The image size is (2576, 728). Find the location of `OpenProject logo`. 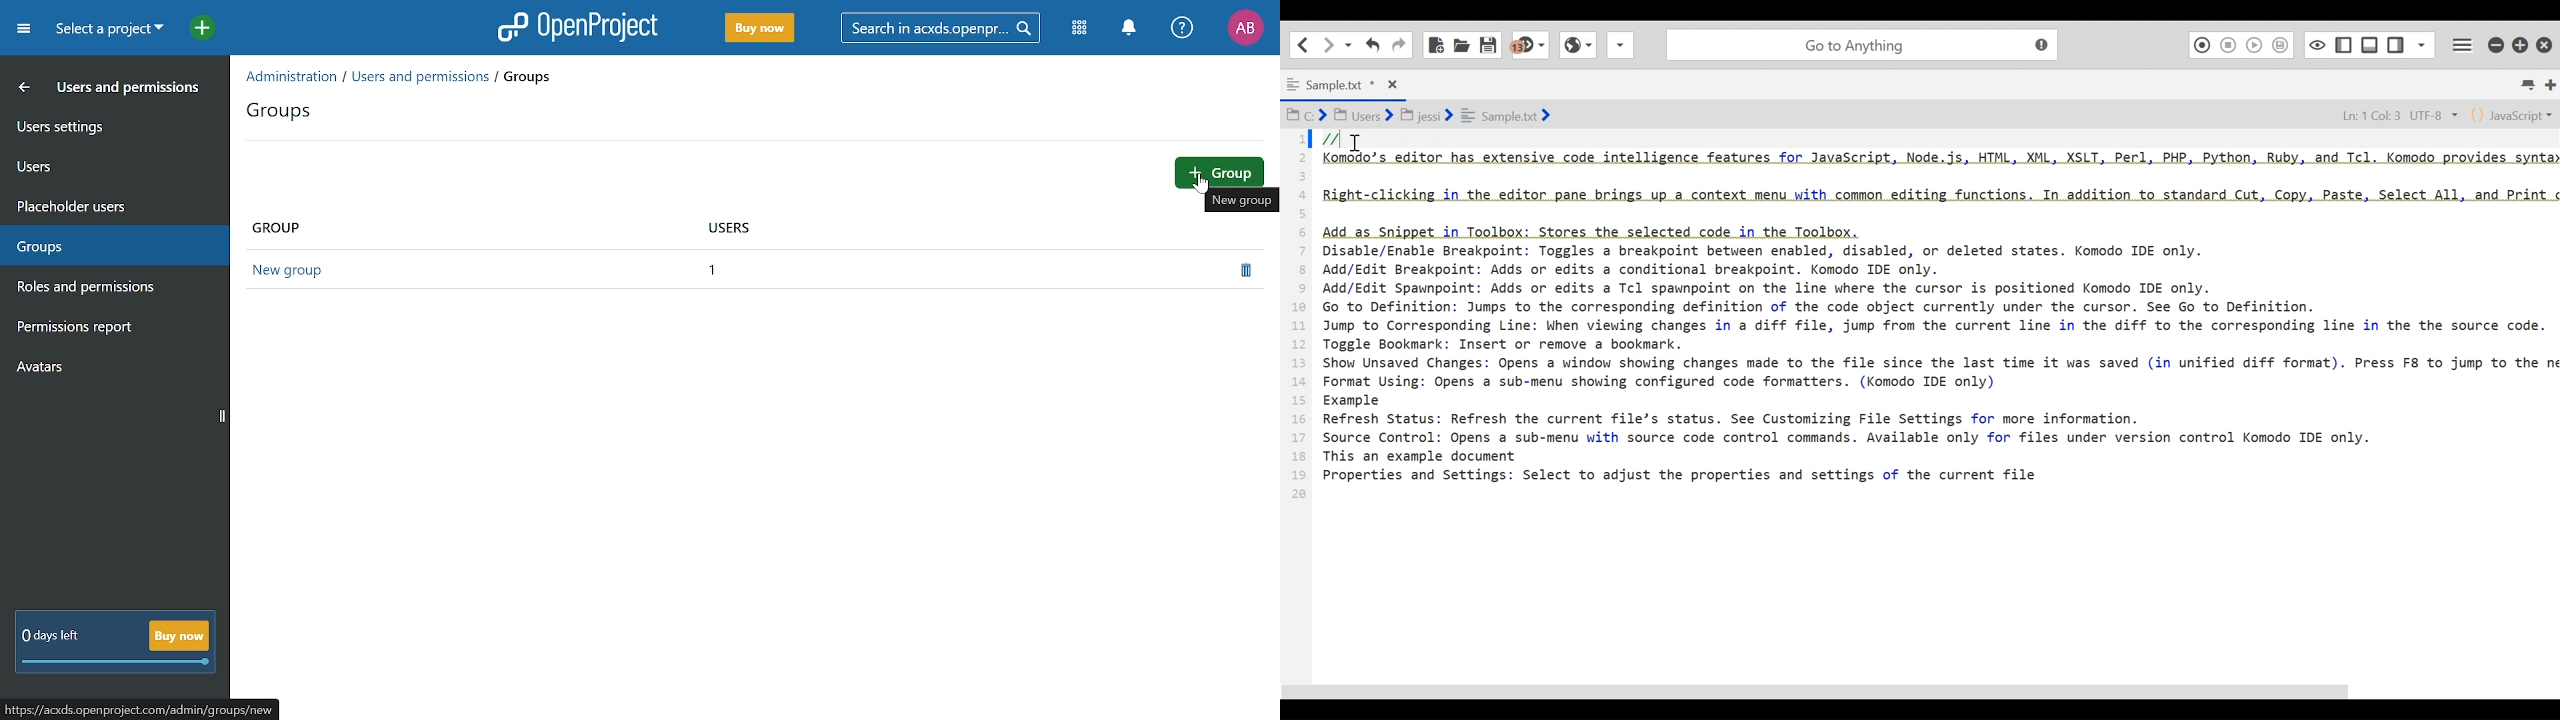

OpenProject logo is located at coordinates (579, 26).